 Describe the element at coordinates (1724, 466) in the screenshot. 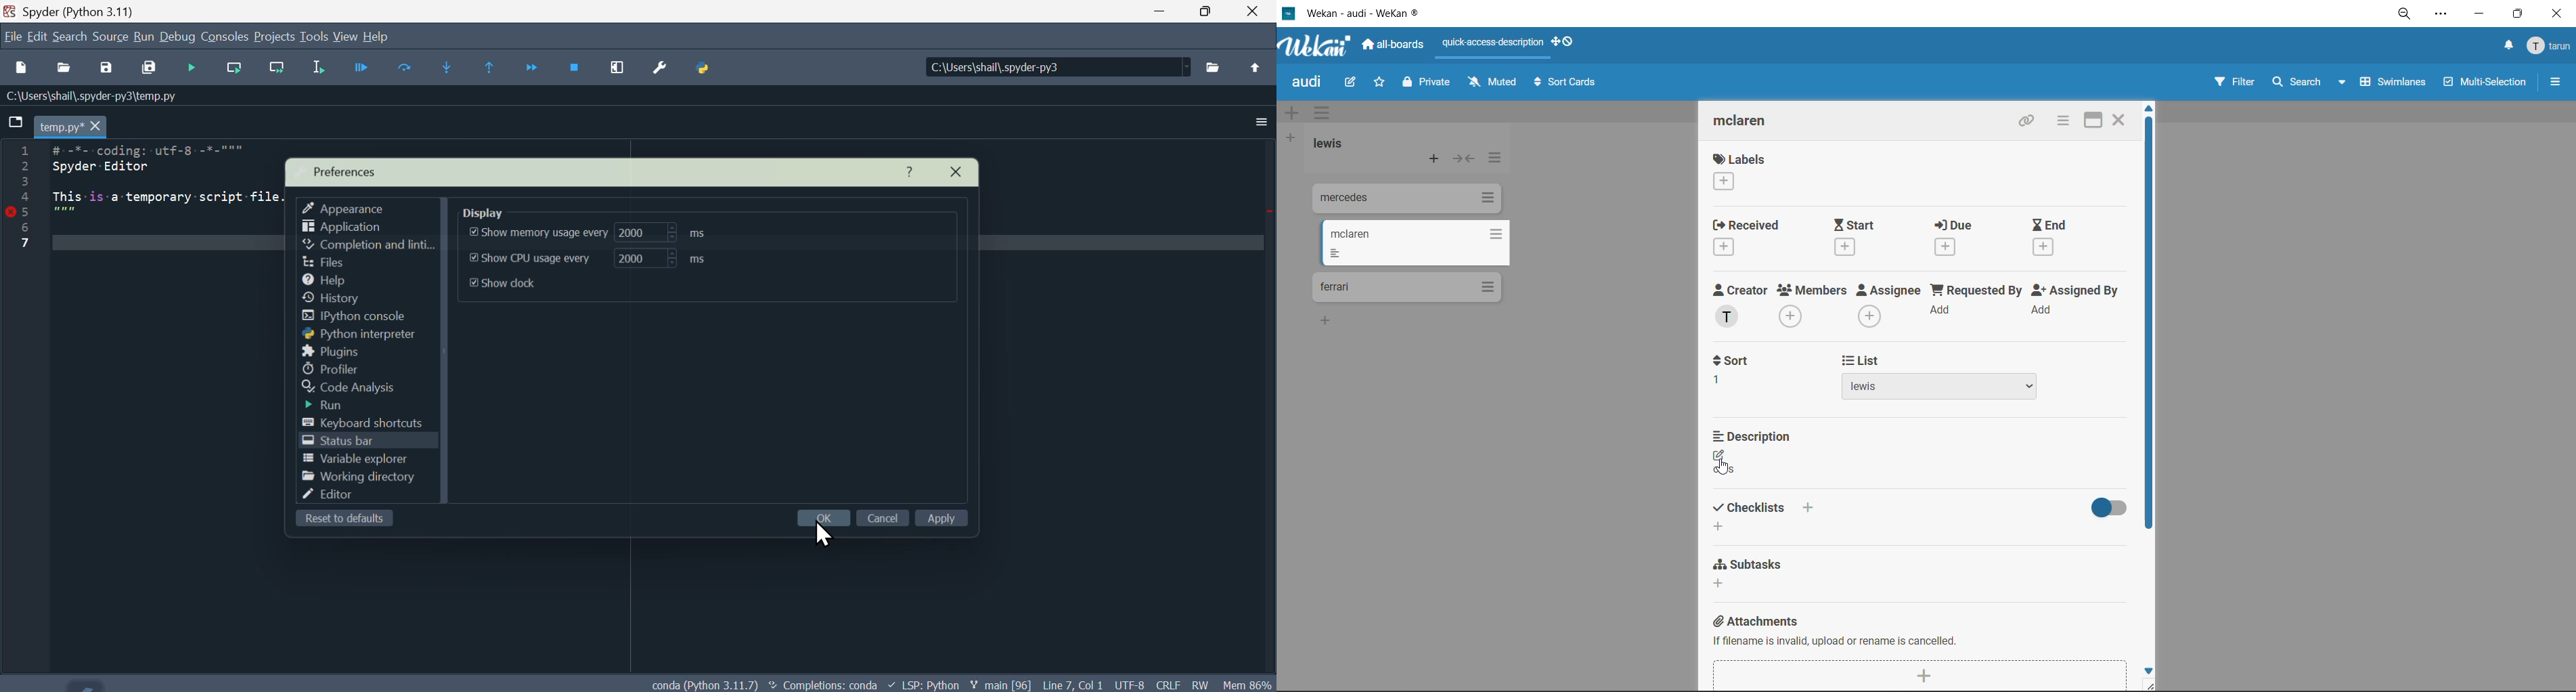

I see `cursor` at that location.